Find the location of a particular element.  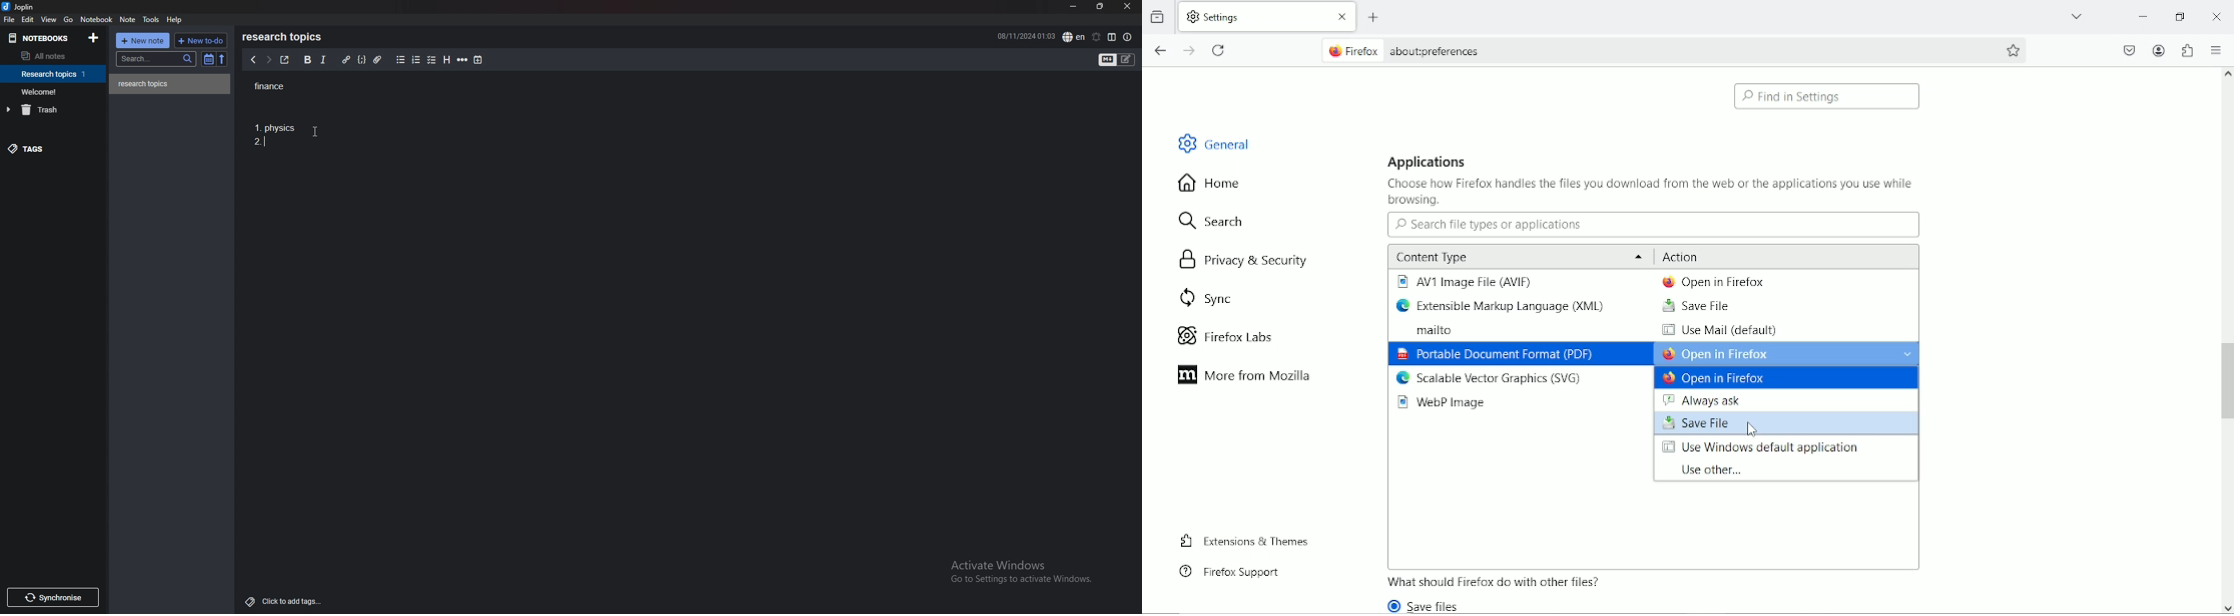

all notes is located at coordinates (49, 57).